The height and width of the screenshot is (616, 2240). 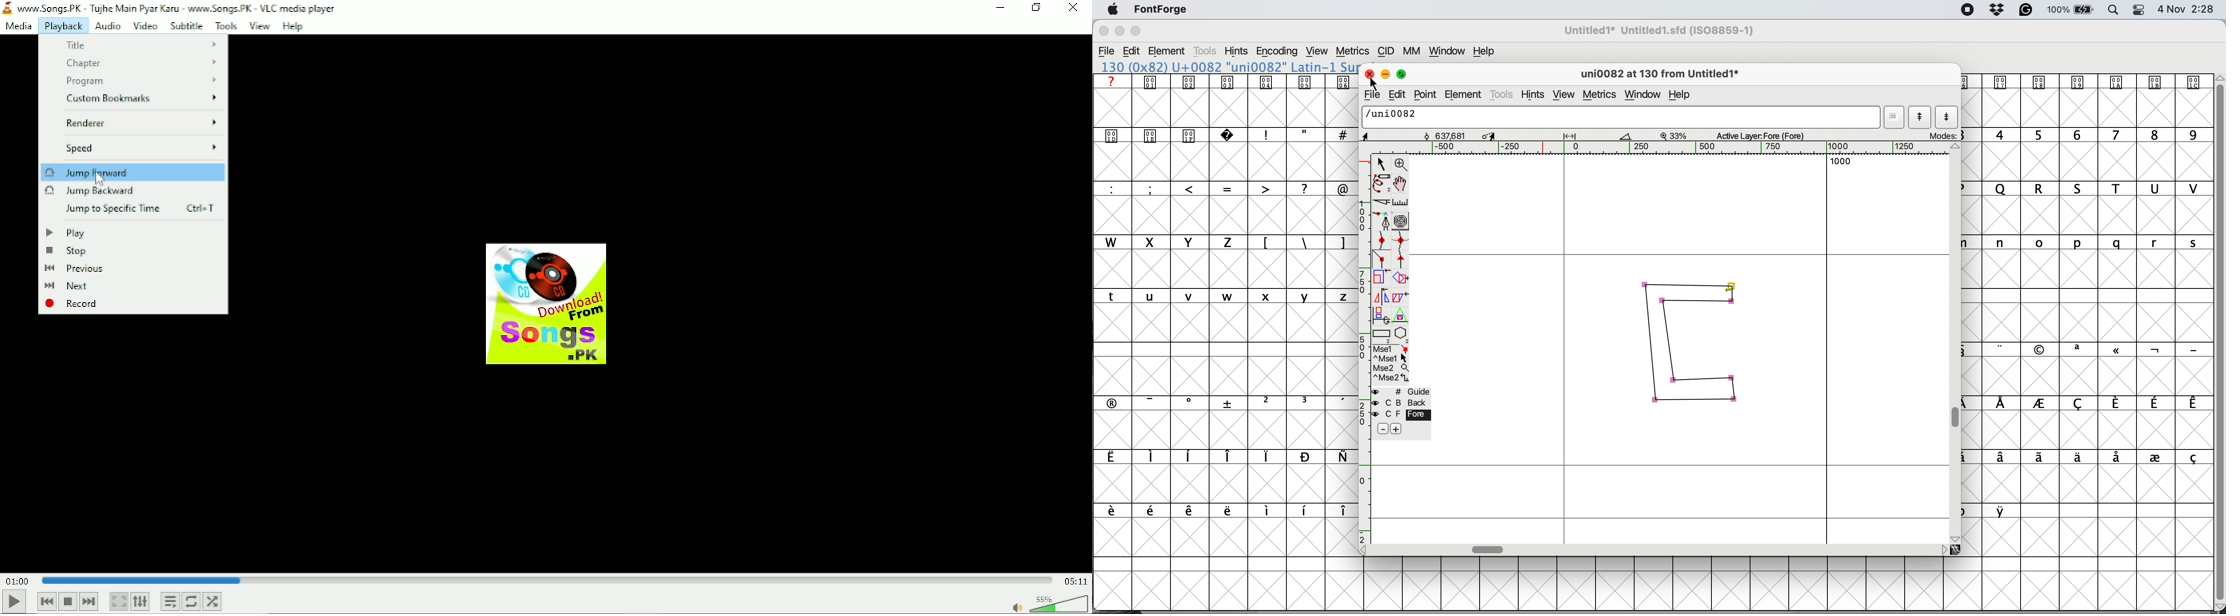 I want to click on Stop, so click(x=65, y=252).